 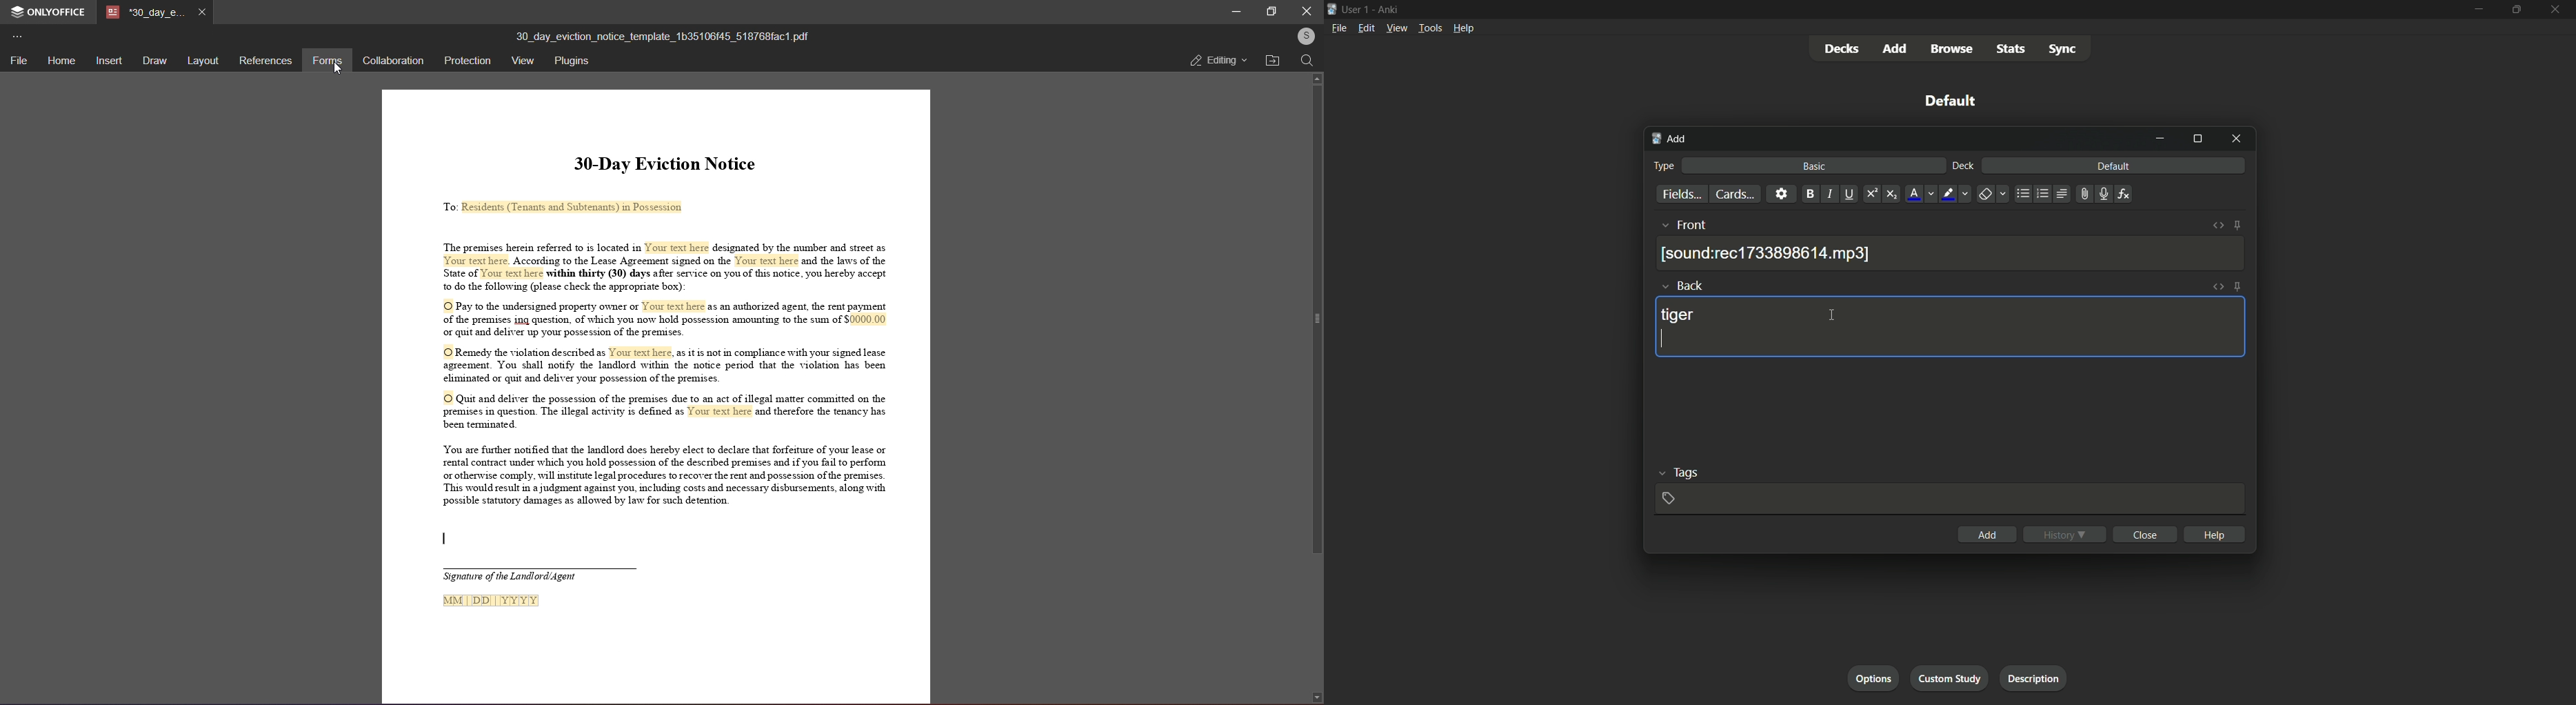 What do you see at coordinates (1830, 195) in the screenshot?
I see `italic` at bounding box center [1830, 195].